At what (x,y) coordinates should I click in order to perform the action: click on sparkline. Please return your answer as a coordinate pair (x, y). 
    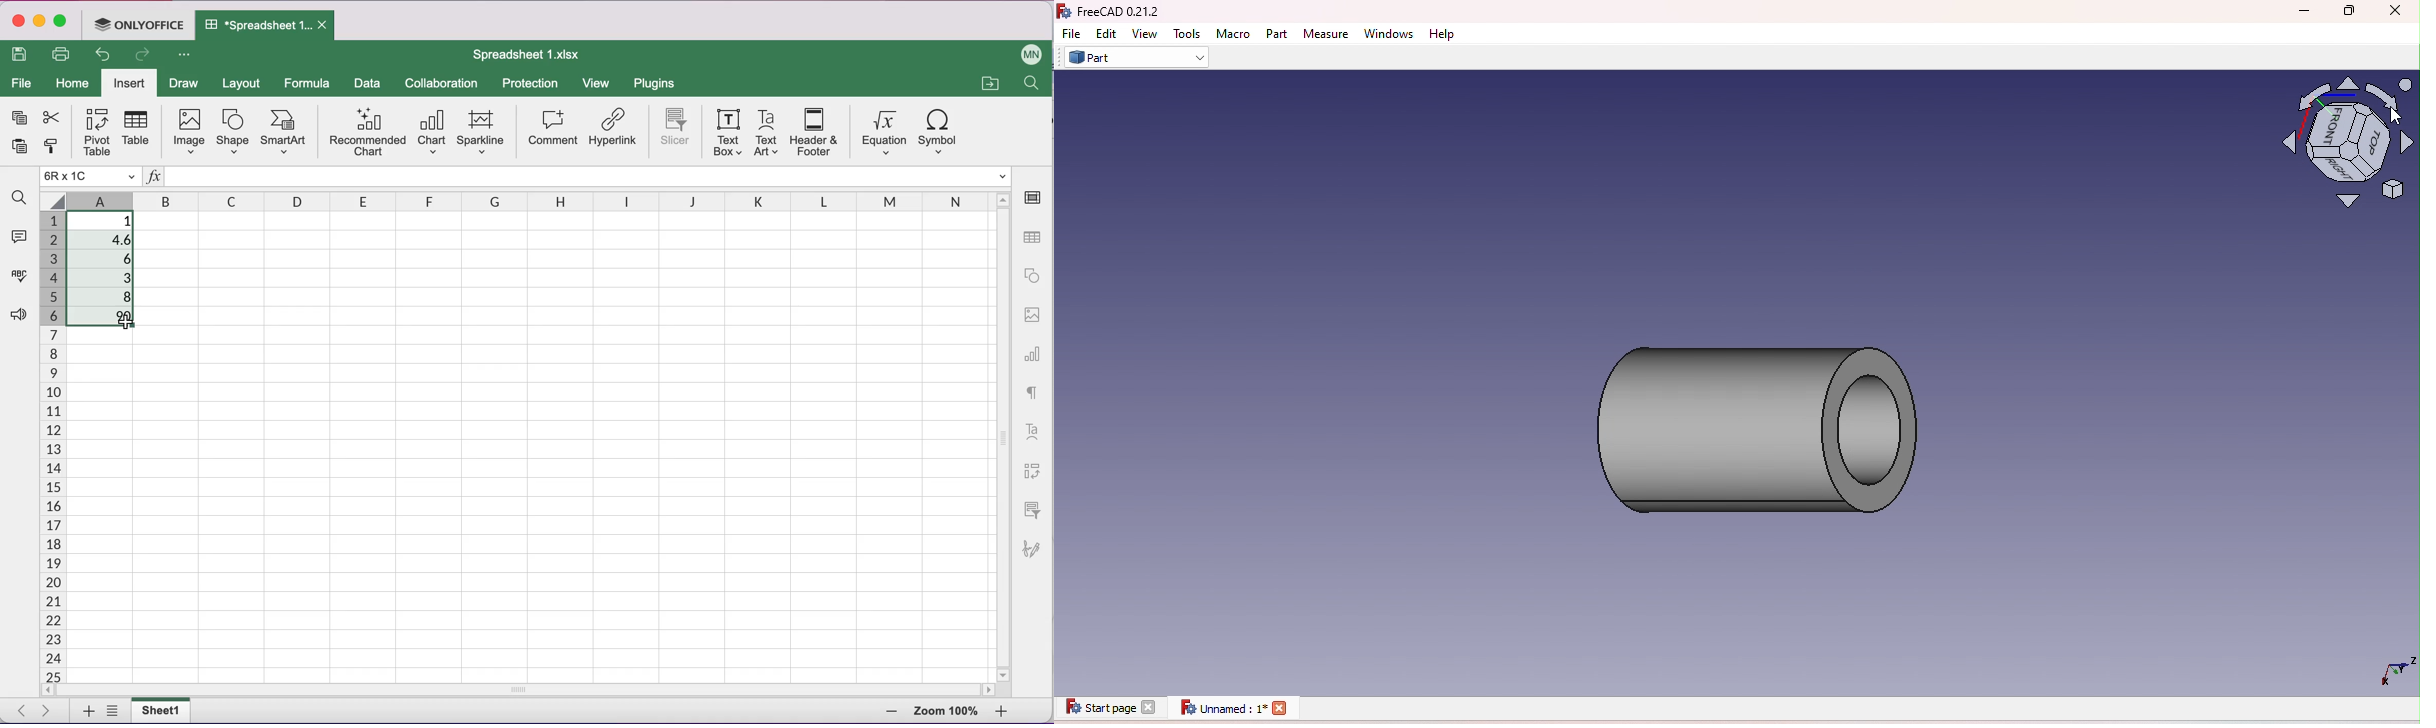
    Looking at the image, I should click on (482, 132).